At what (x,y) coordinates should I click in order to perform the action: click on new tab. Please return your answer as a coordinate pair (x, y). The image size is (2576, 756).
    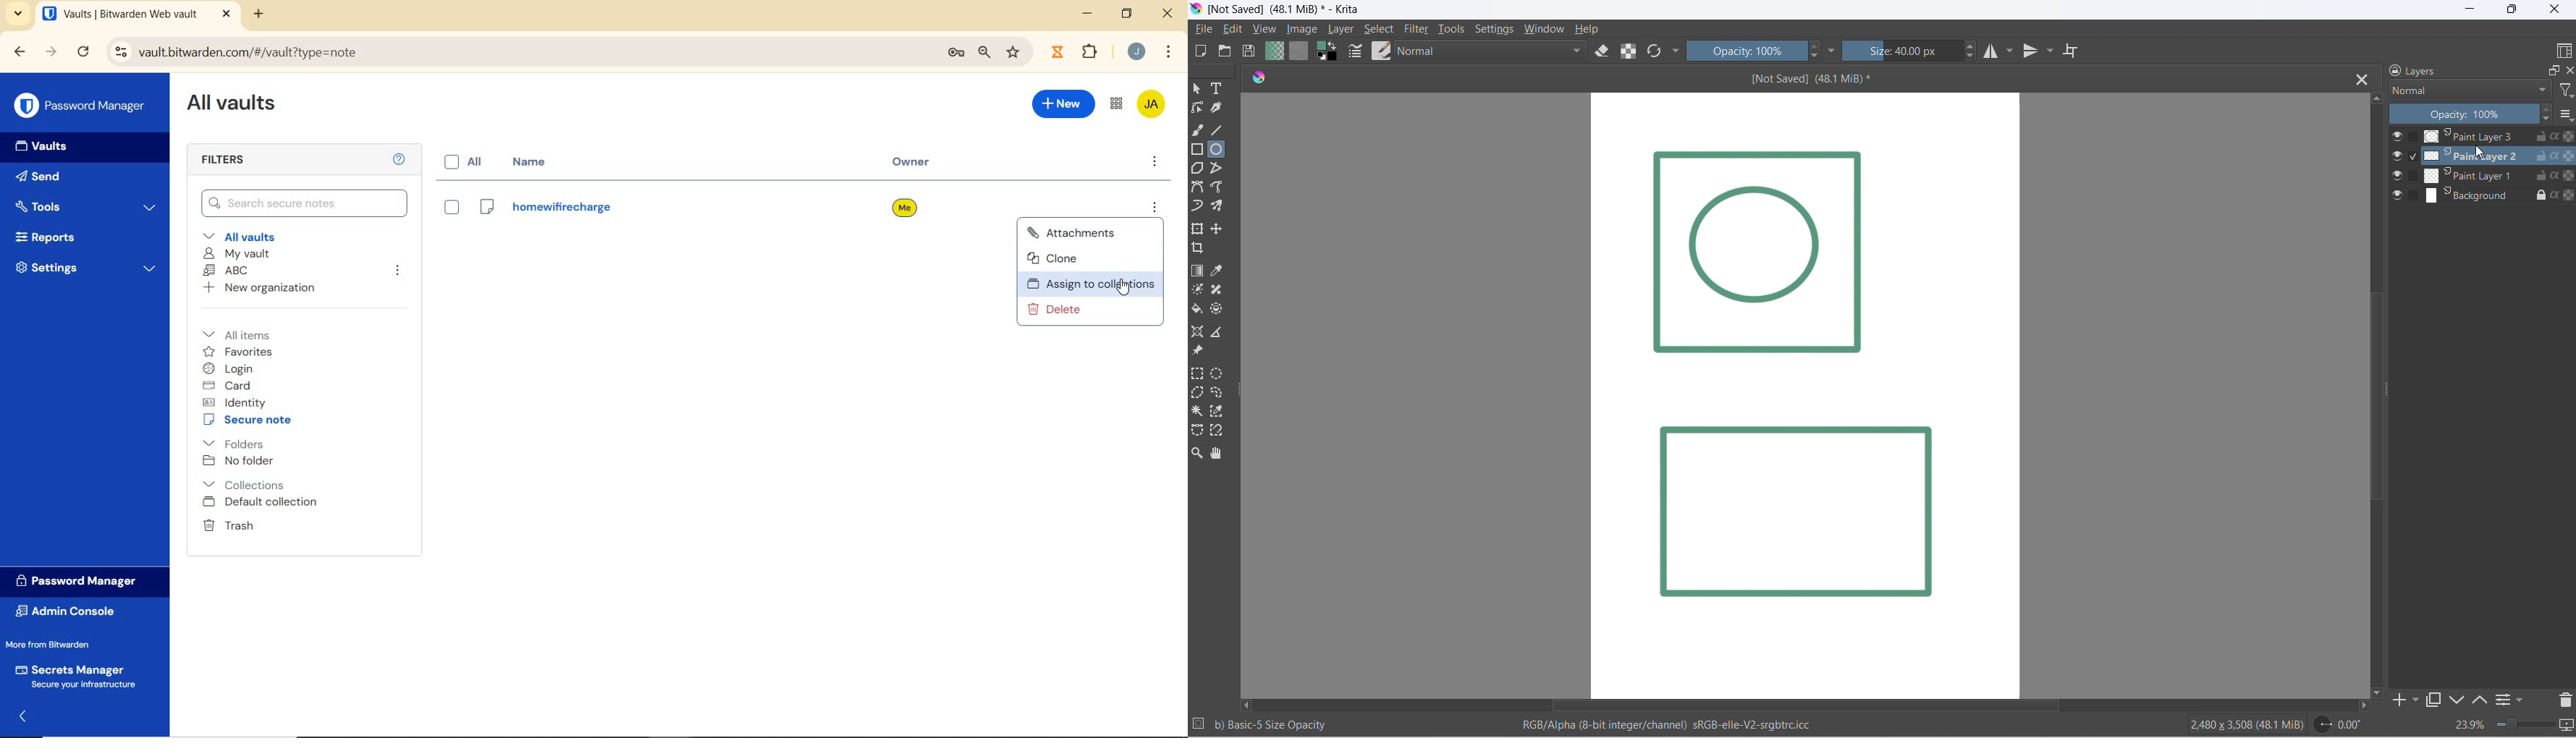
    Looking at the image, I should click on (260, 16).